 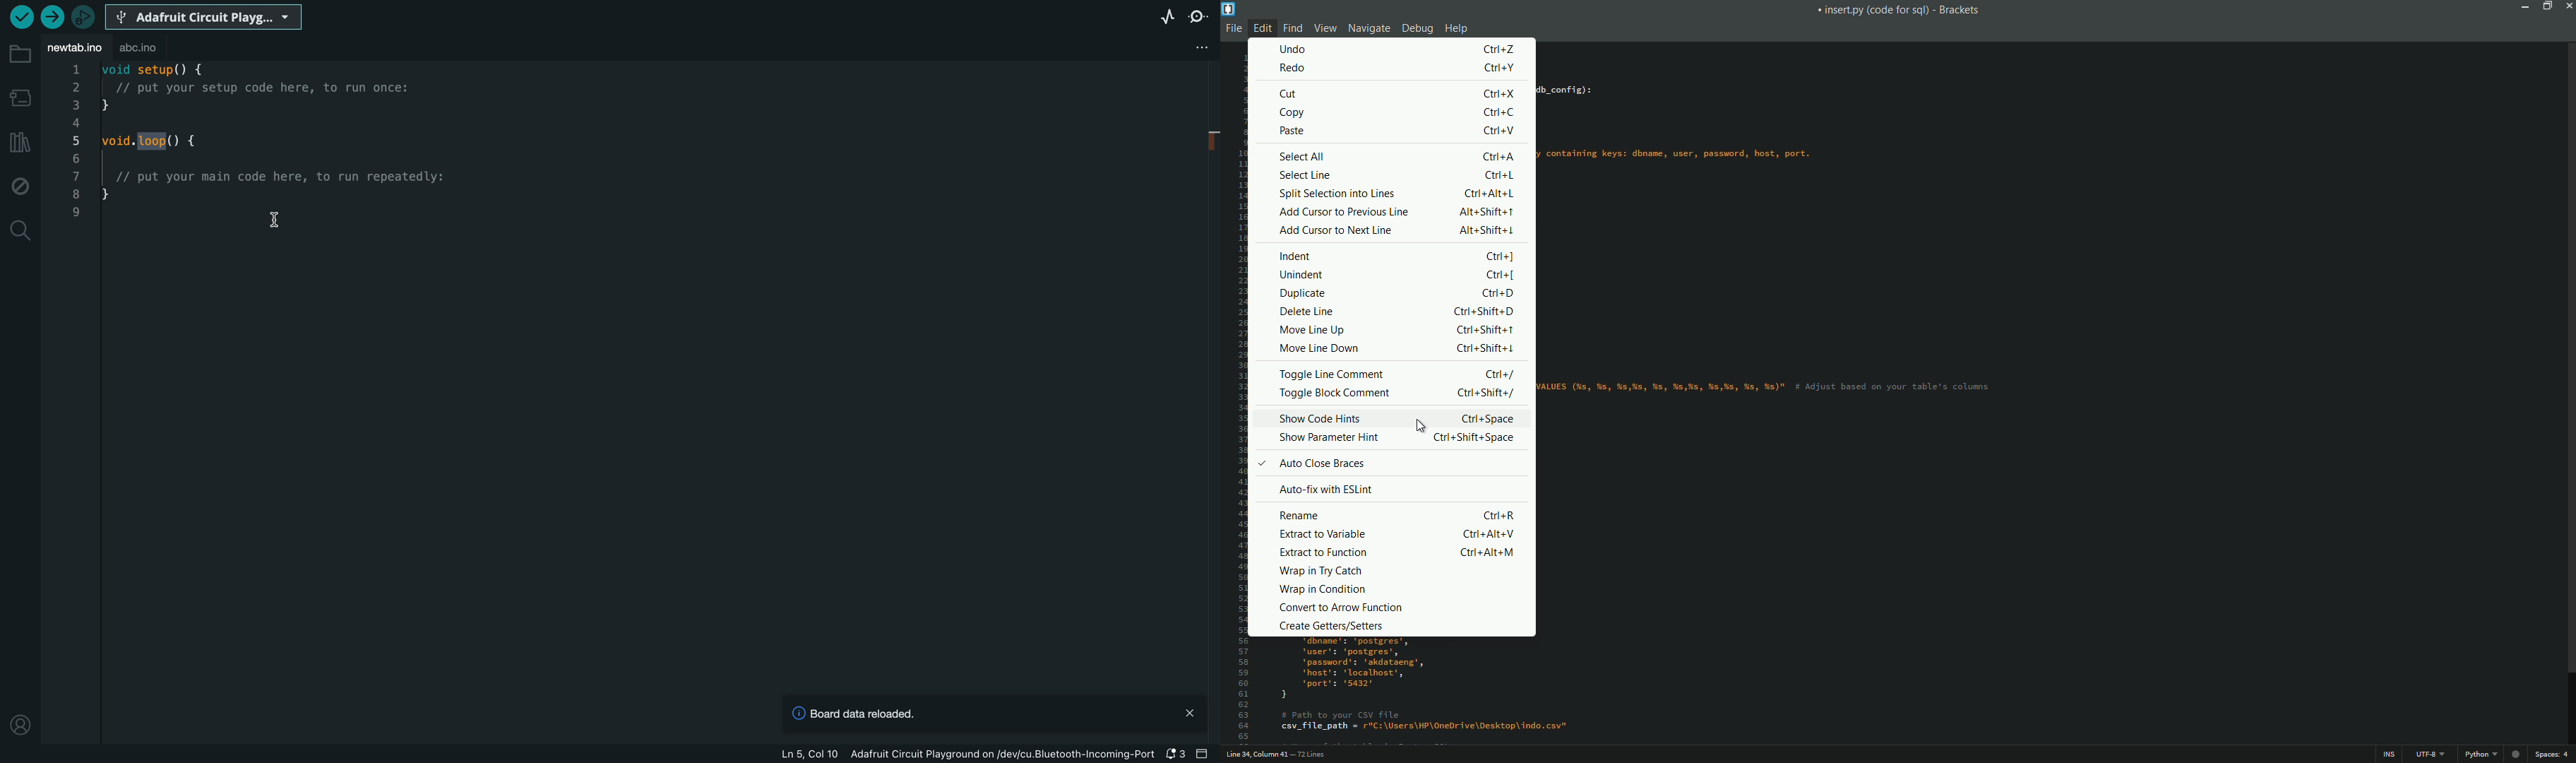 I want to click on keyboard shortcut, so click(x=1501, y=112).